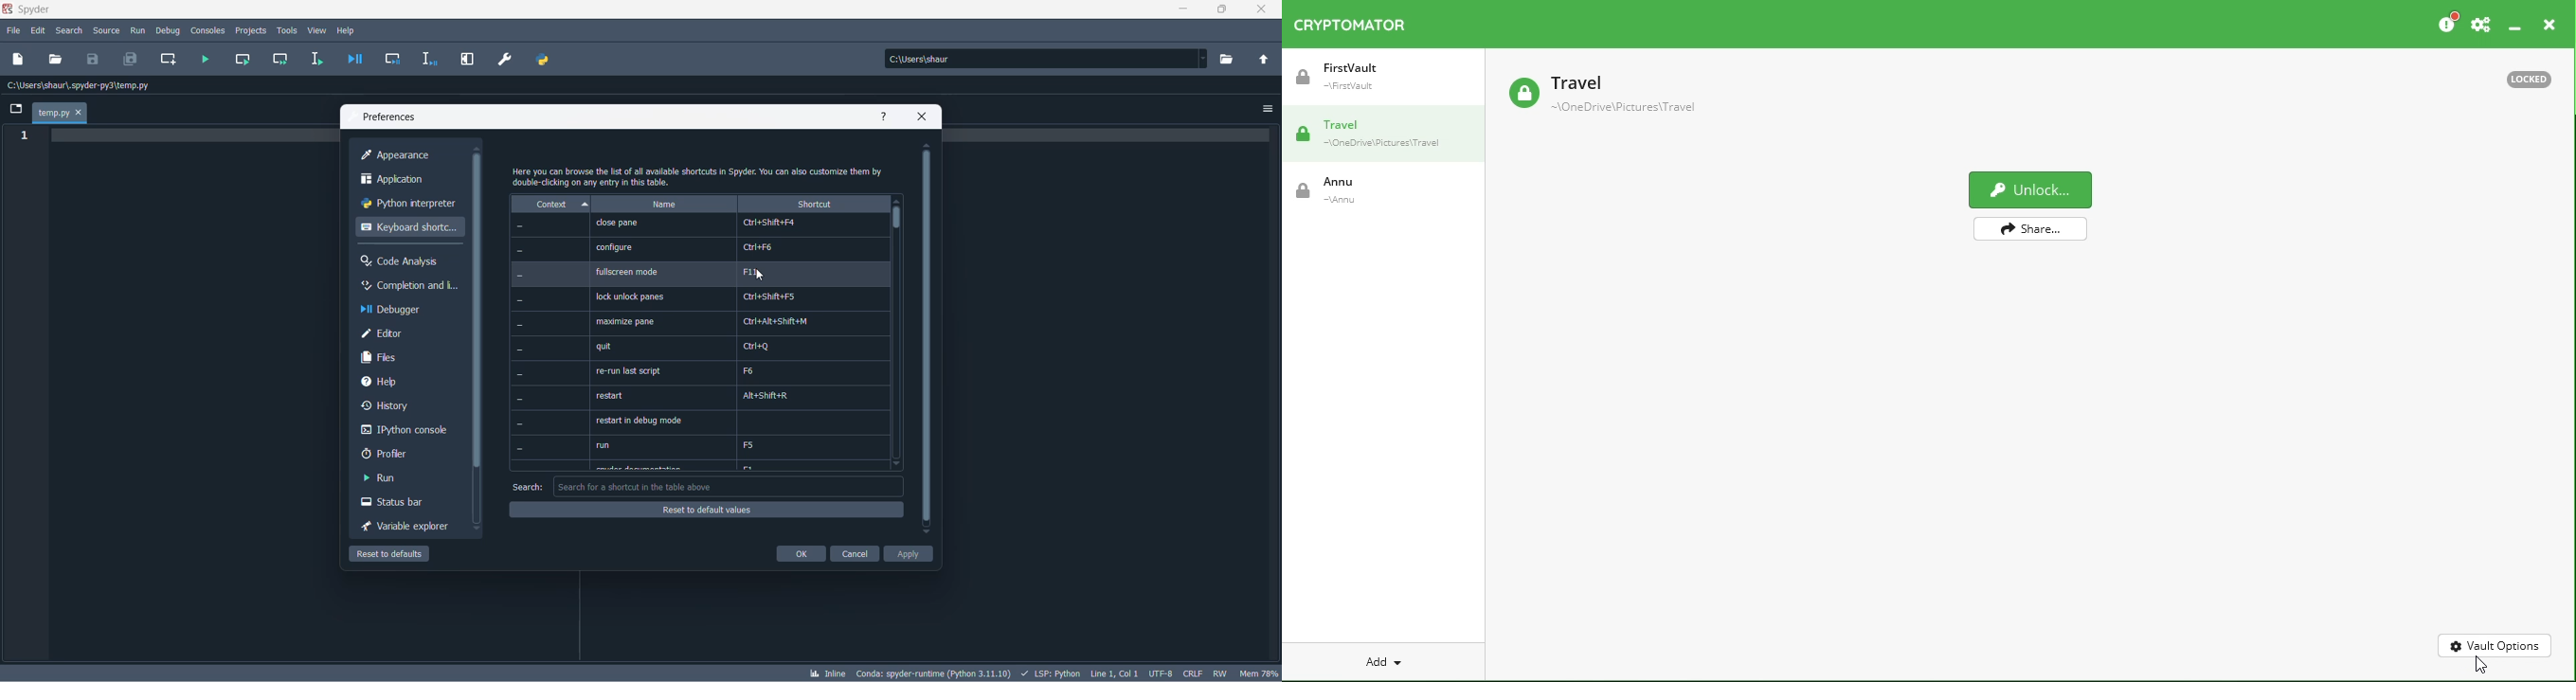 This screenshot has height=700, width=2576. I want to click on debug file, so click(352, 60).